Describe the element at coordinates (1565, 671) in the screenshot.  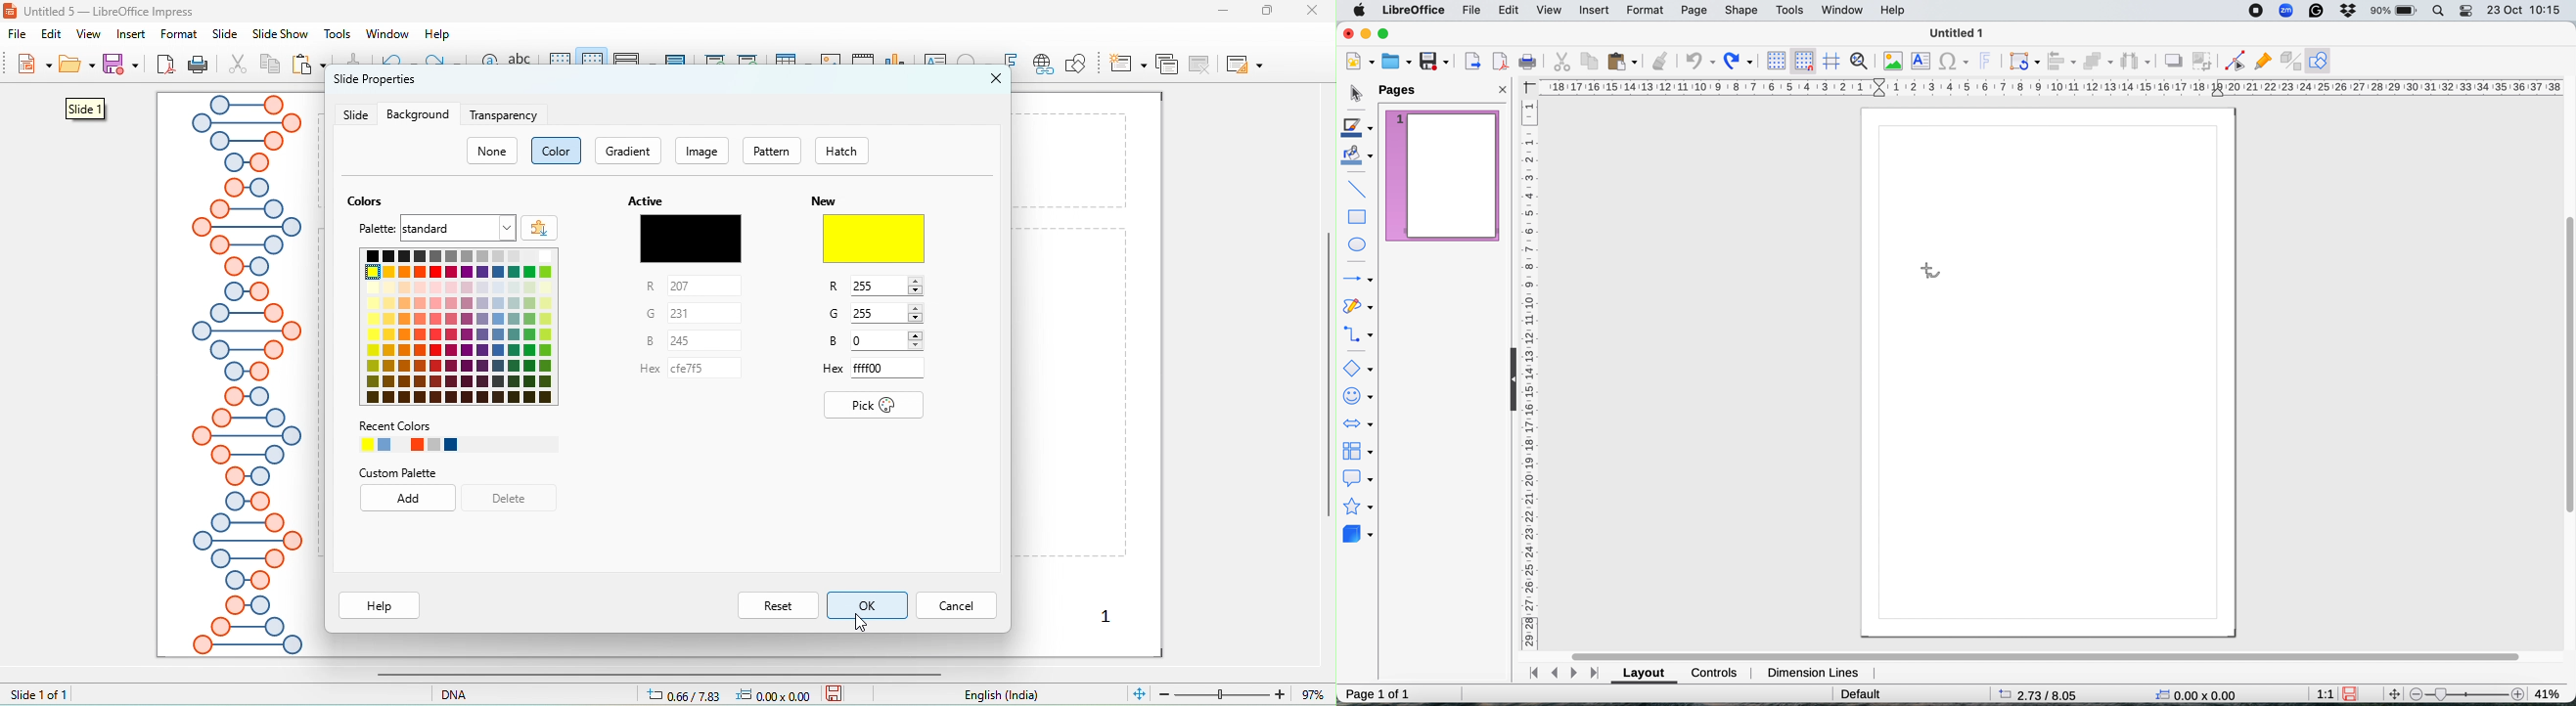
I see `switch between pages` at that location.